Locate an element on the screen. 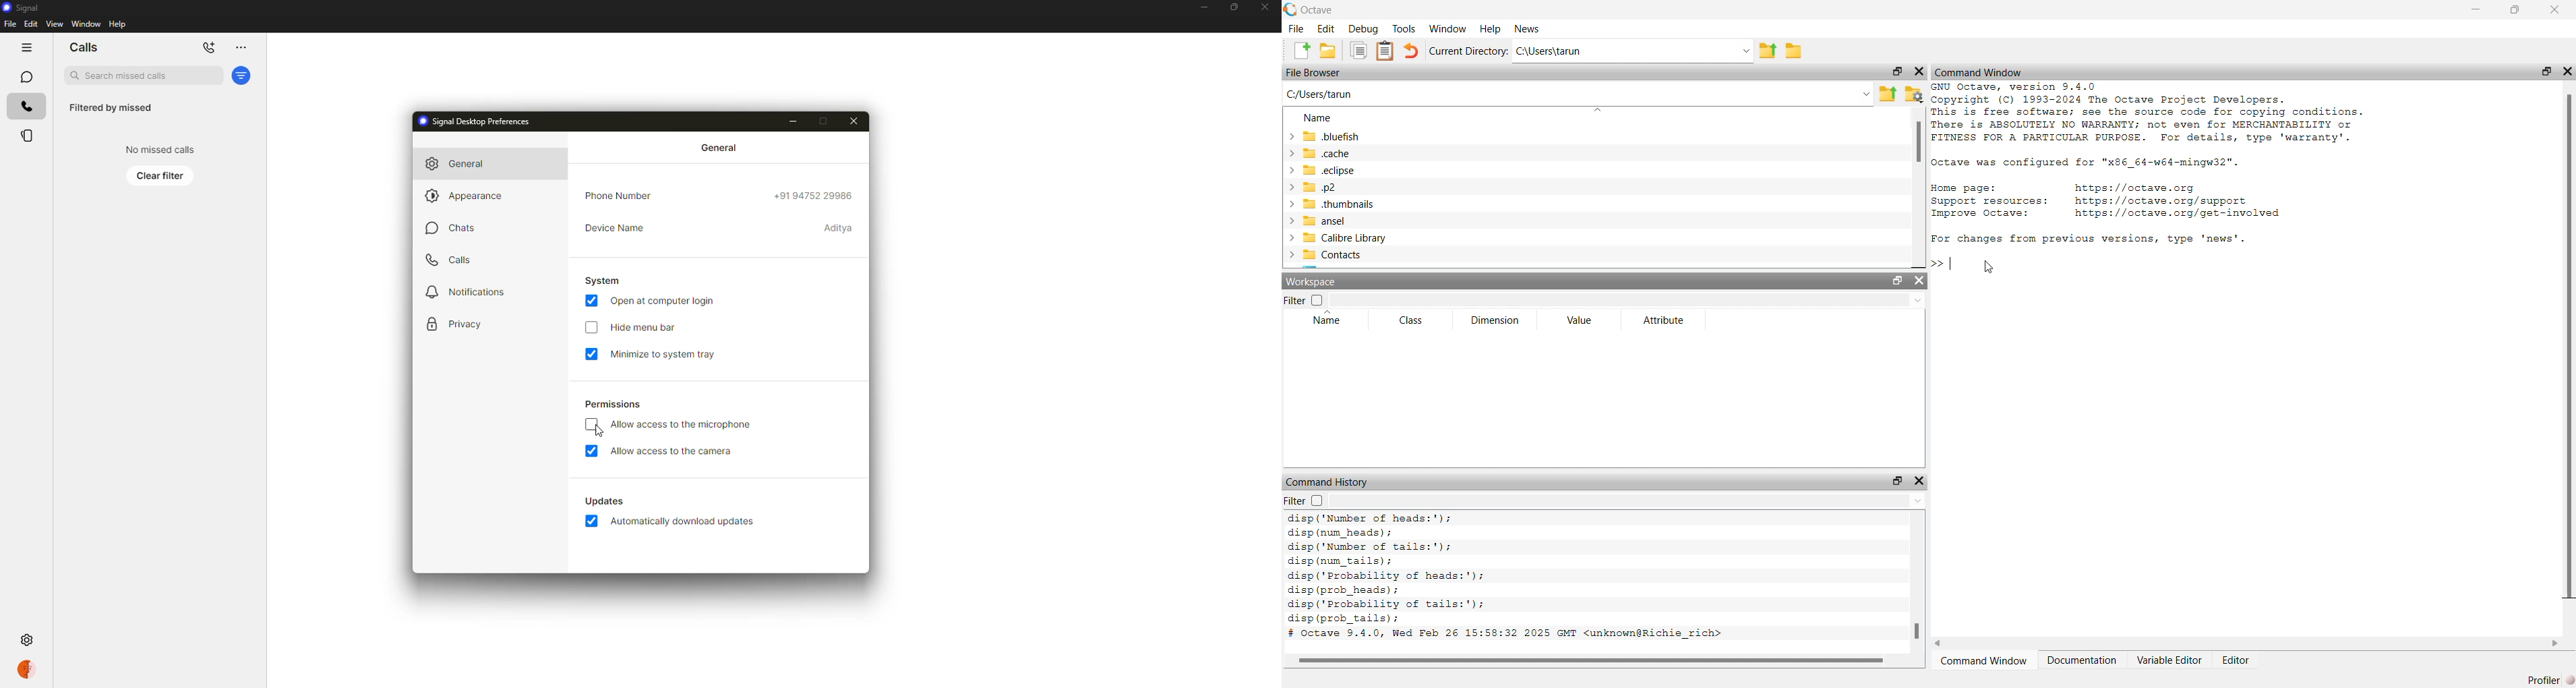  sort is located at coordinates (1598, 109).